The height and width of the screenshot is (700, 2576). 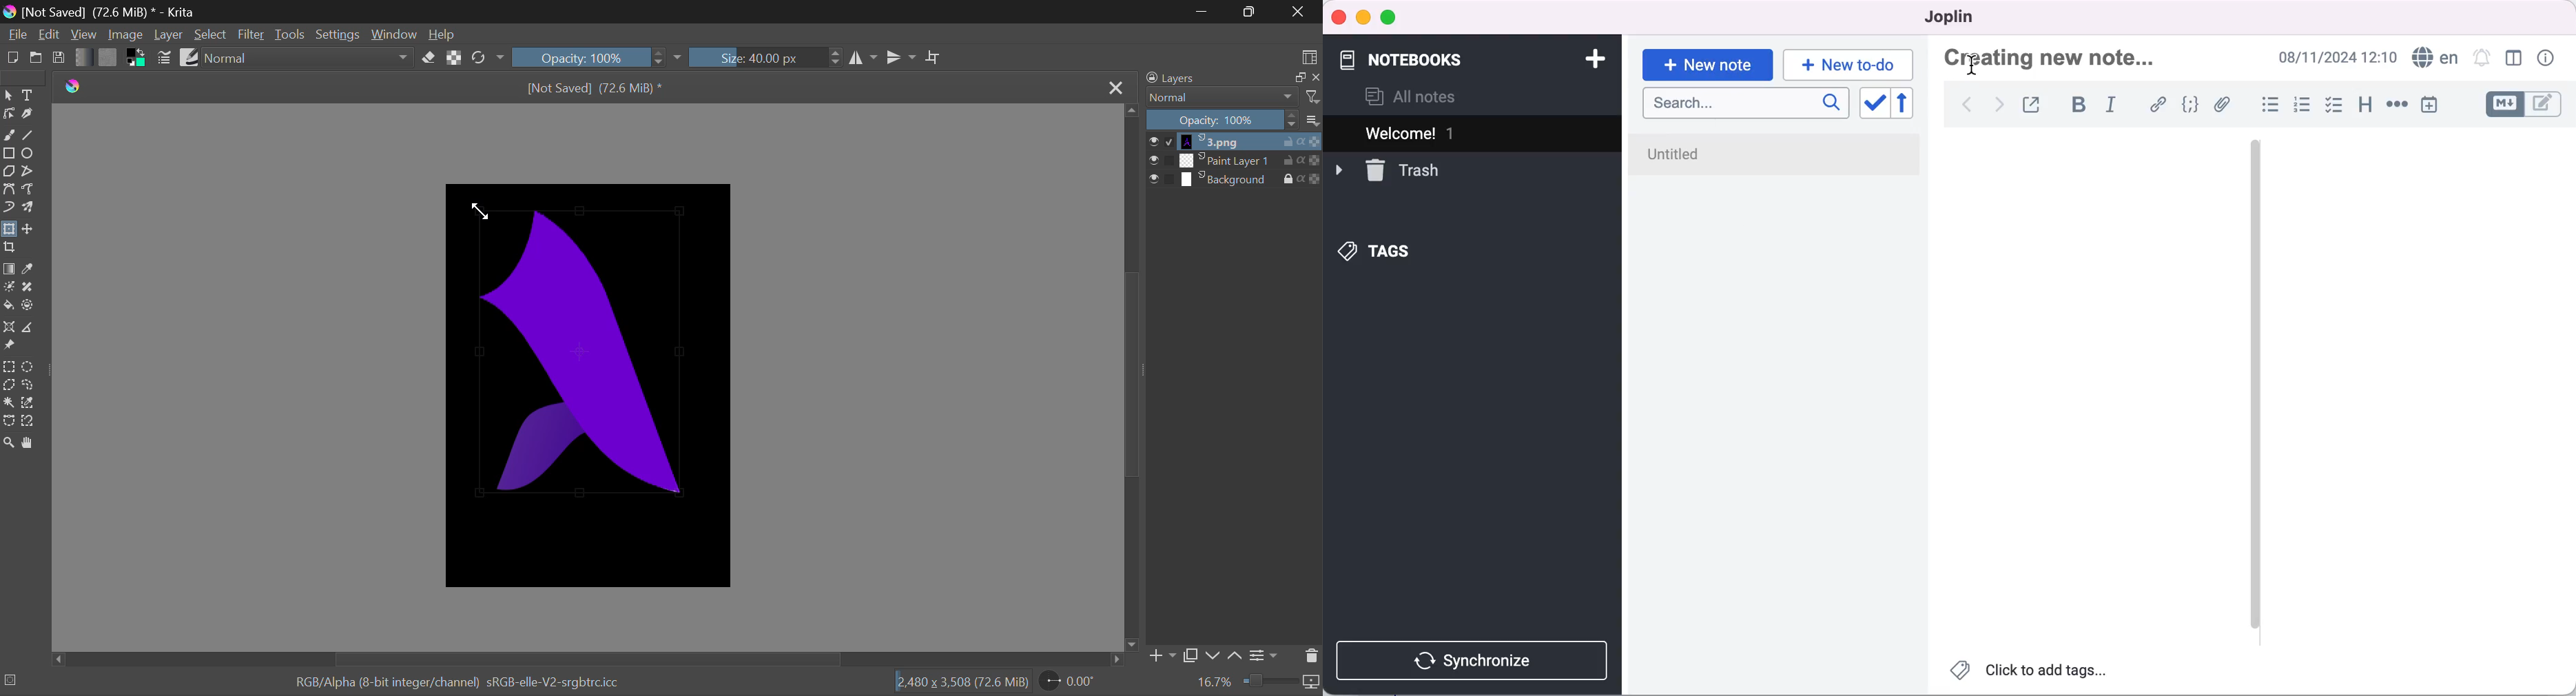 I want to click on search, so click(x=1745, y=104).